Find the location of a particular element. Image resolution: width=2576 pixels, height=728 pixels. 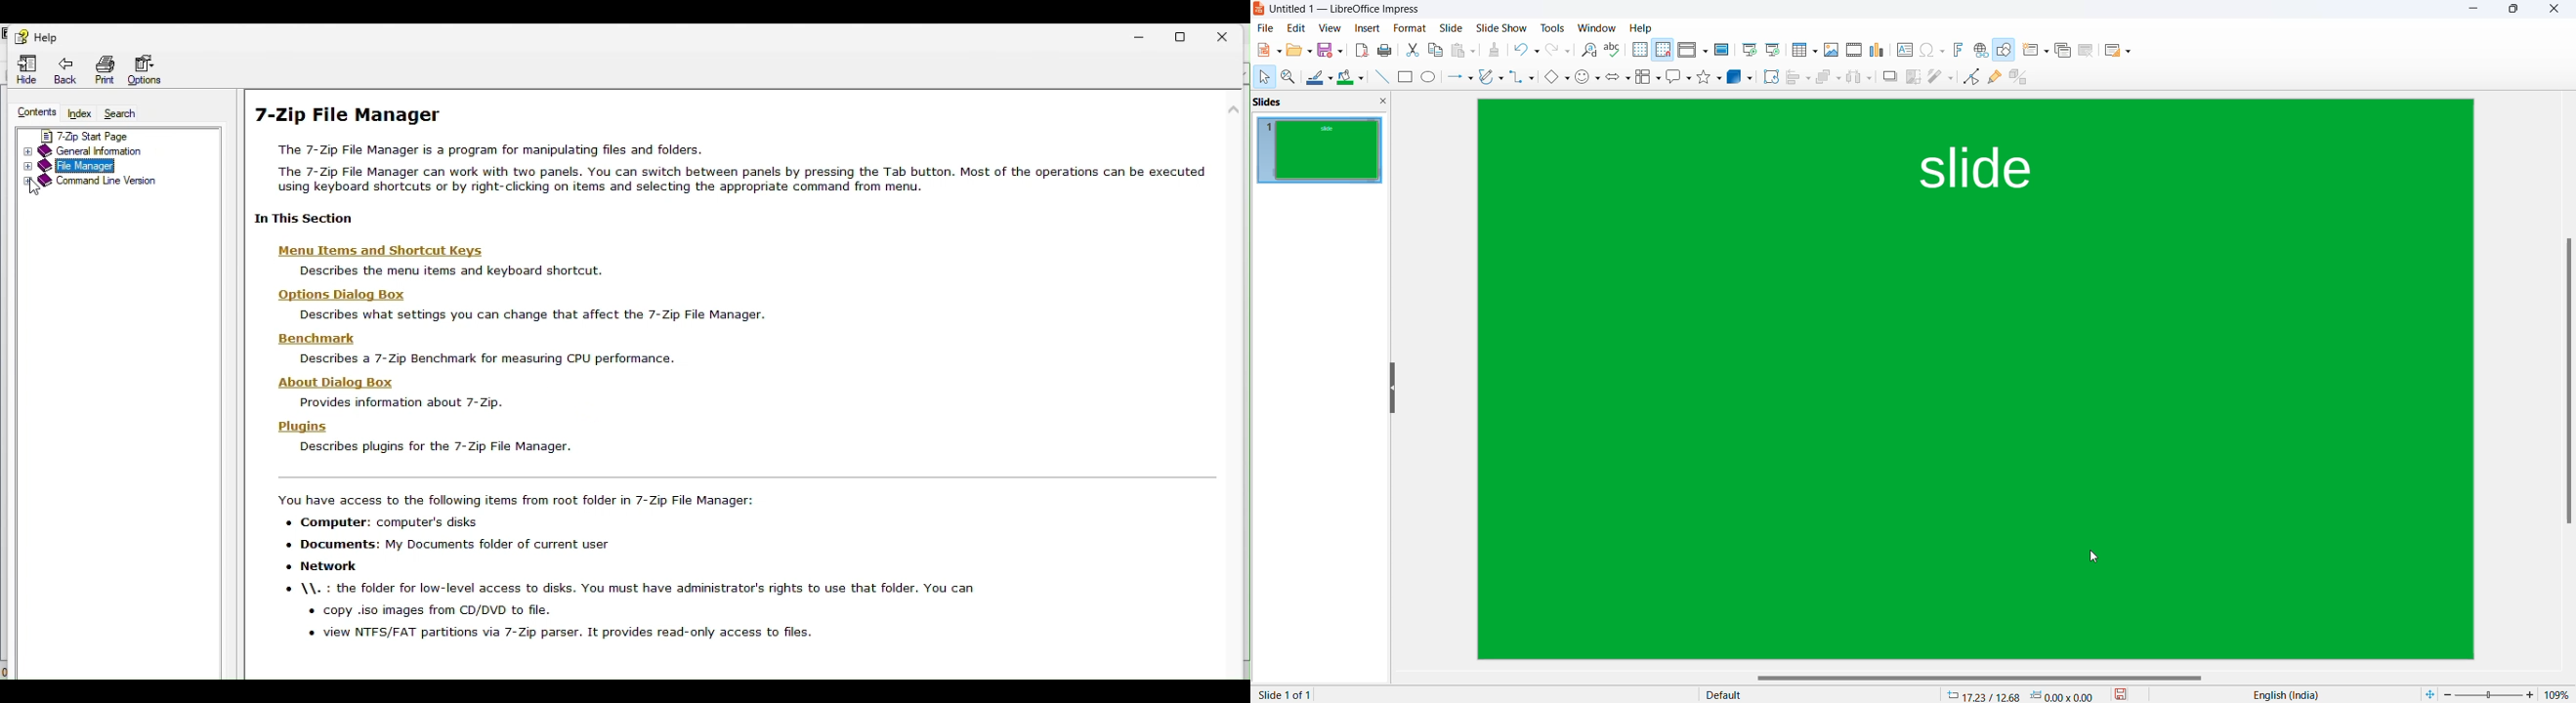

new slide is located at coordinates (2036, 53).